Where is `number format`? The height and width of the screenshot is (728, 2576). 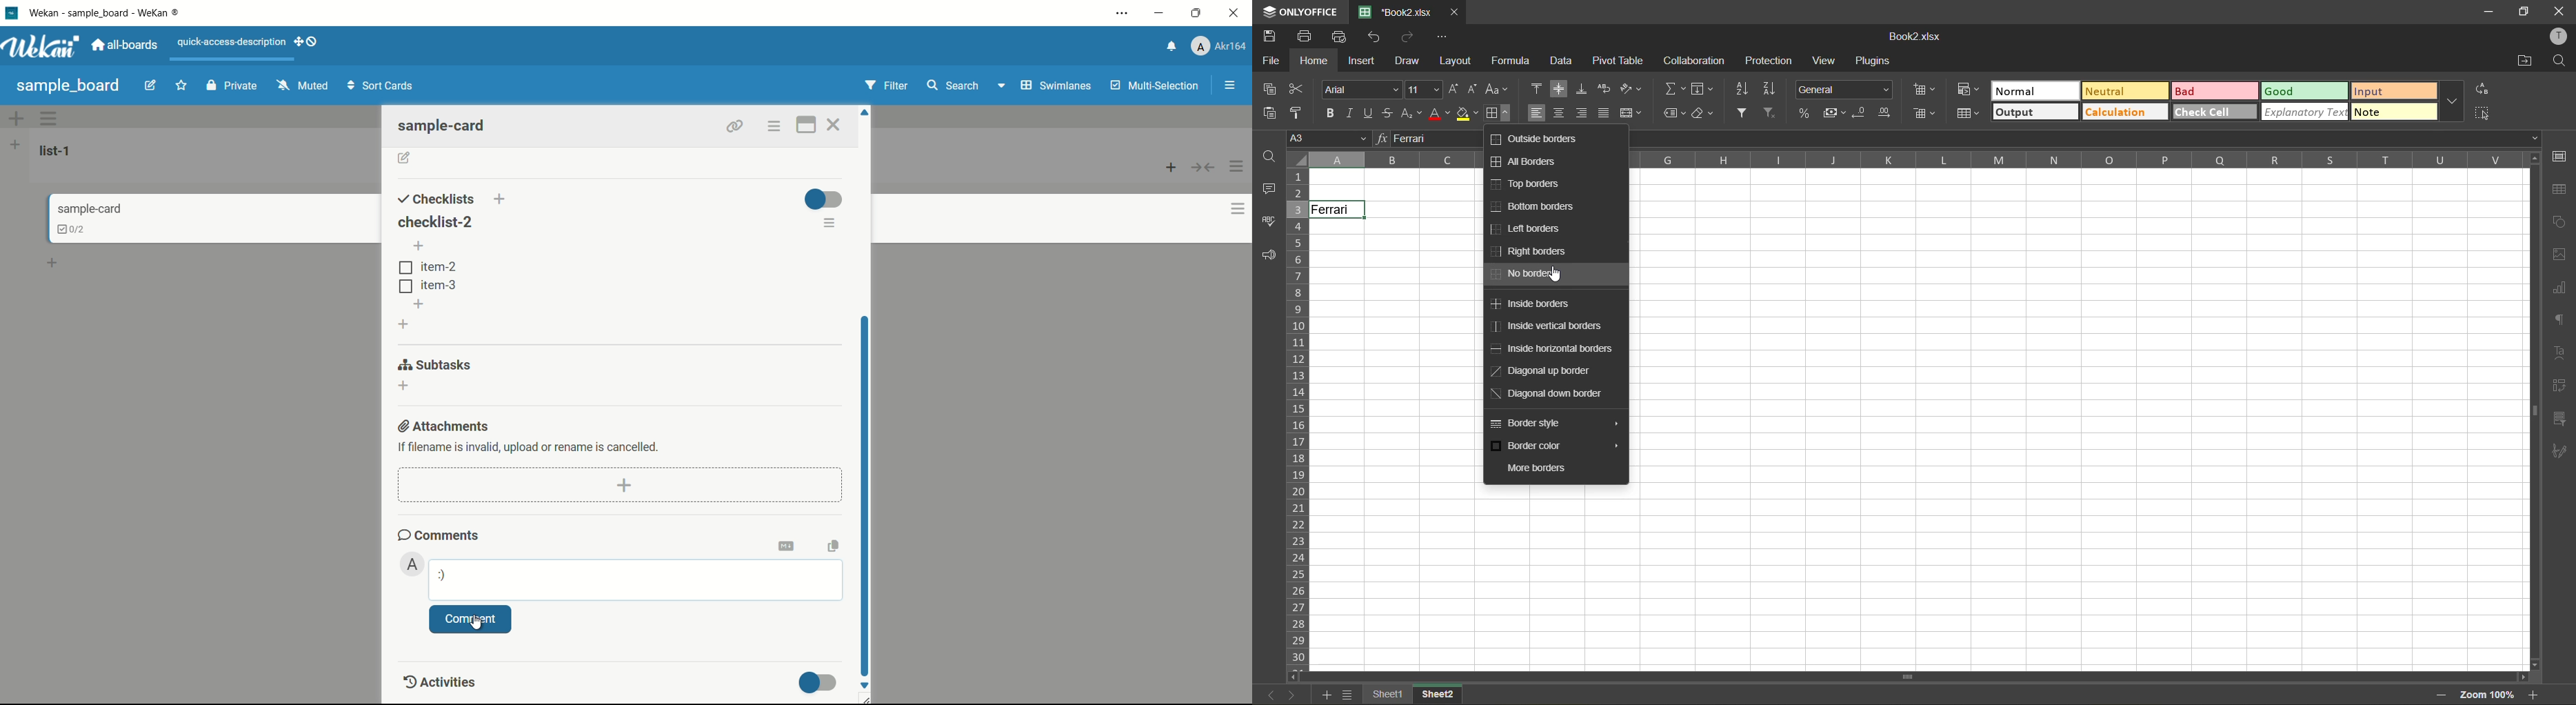
number format is located at coordinates (1843, 88).